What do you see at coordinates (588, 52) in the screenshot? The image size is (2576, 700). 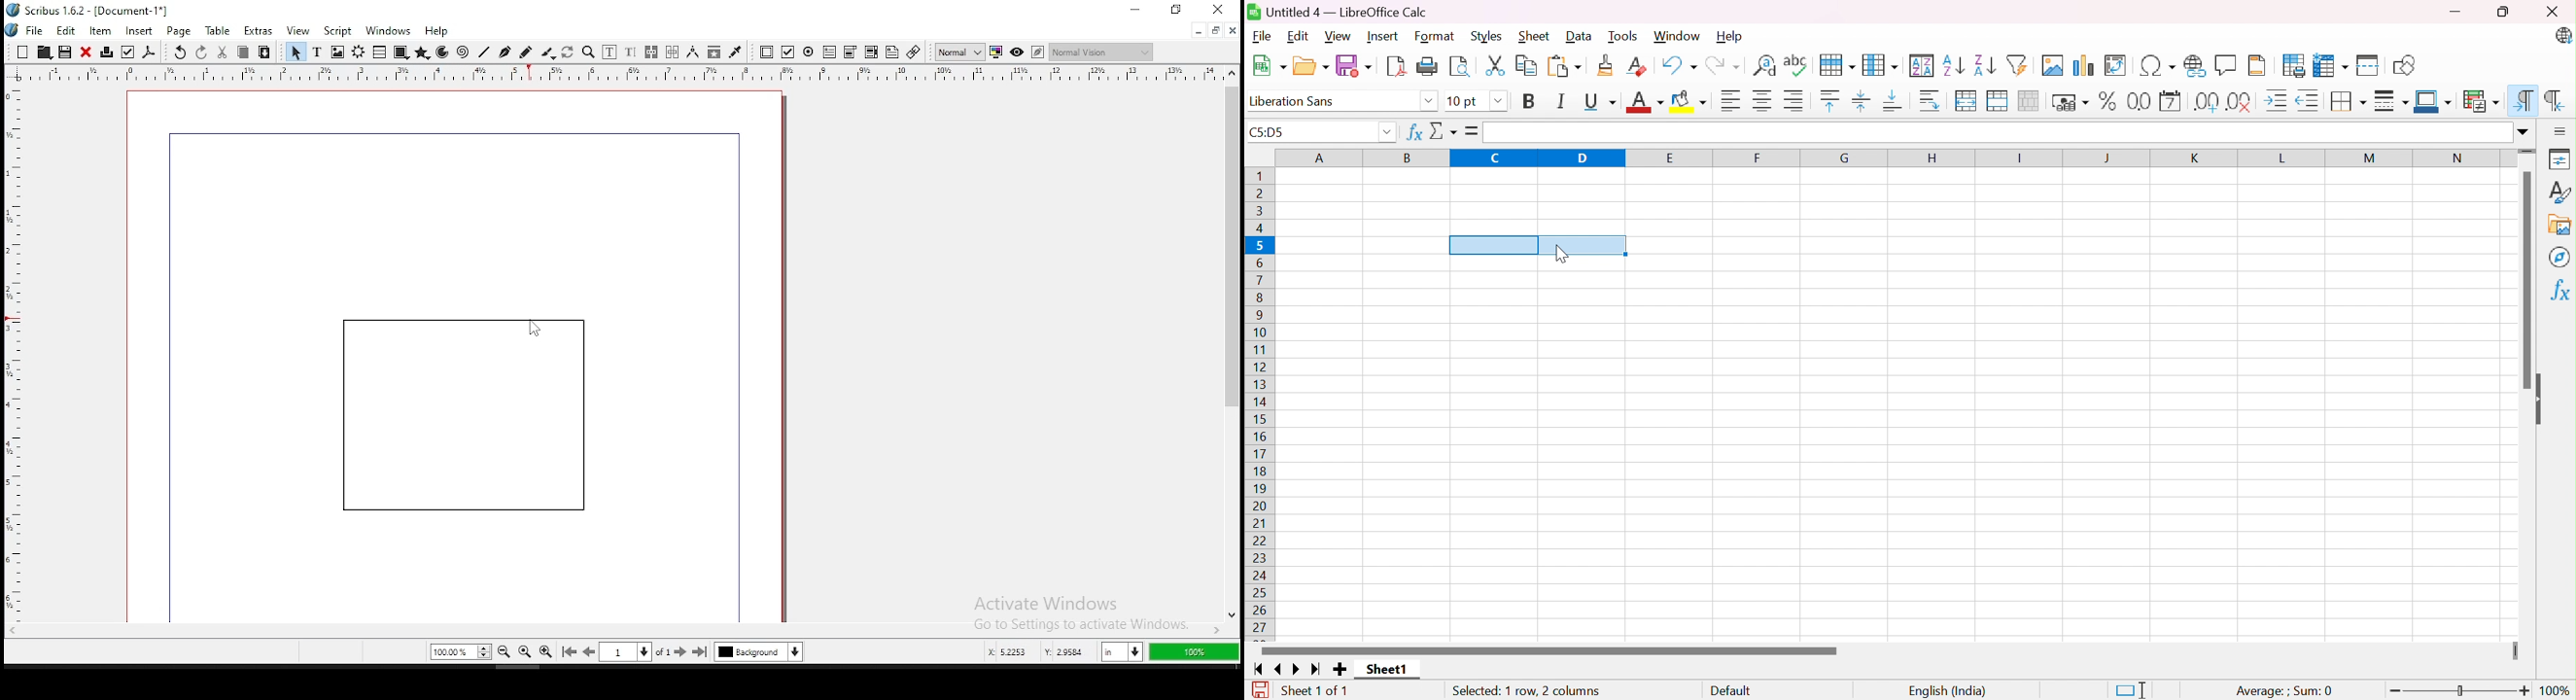 I see `zoom in or out` at bounding box center [588, 52].